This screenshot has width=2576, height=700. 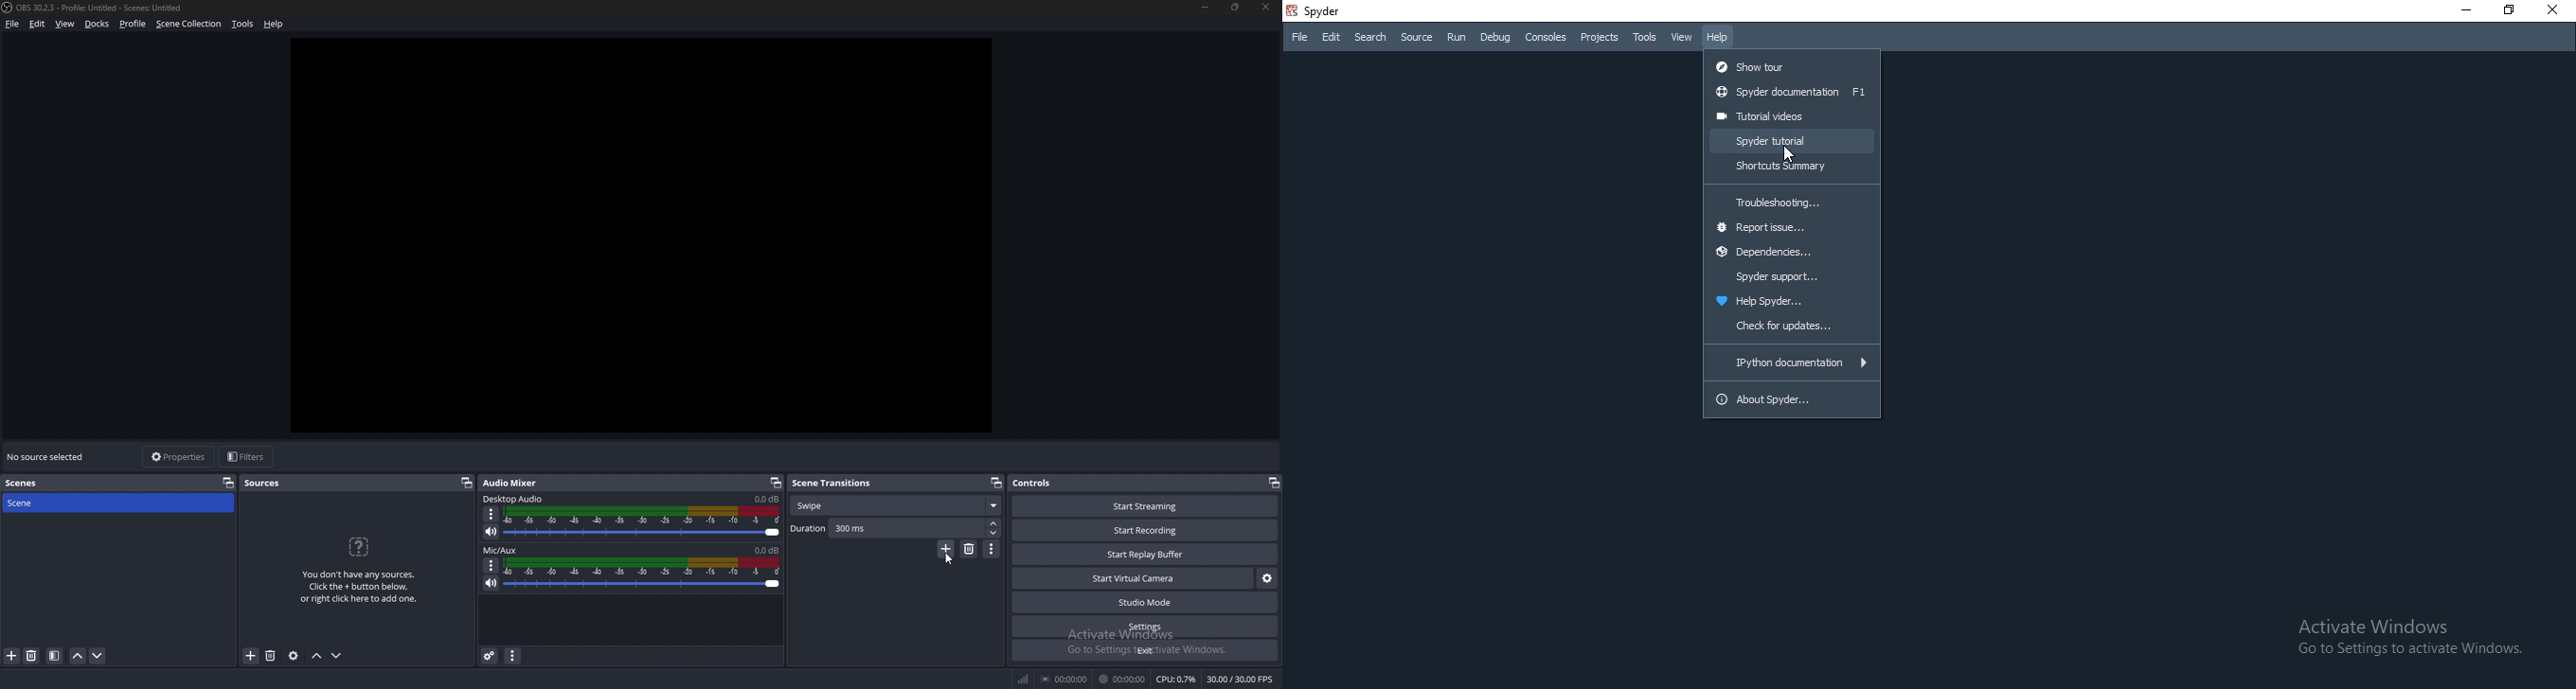 I want to click on advanced audio properties, so click(x=490, y=656).